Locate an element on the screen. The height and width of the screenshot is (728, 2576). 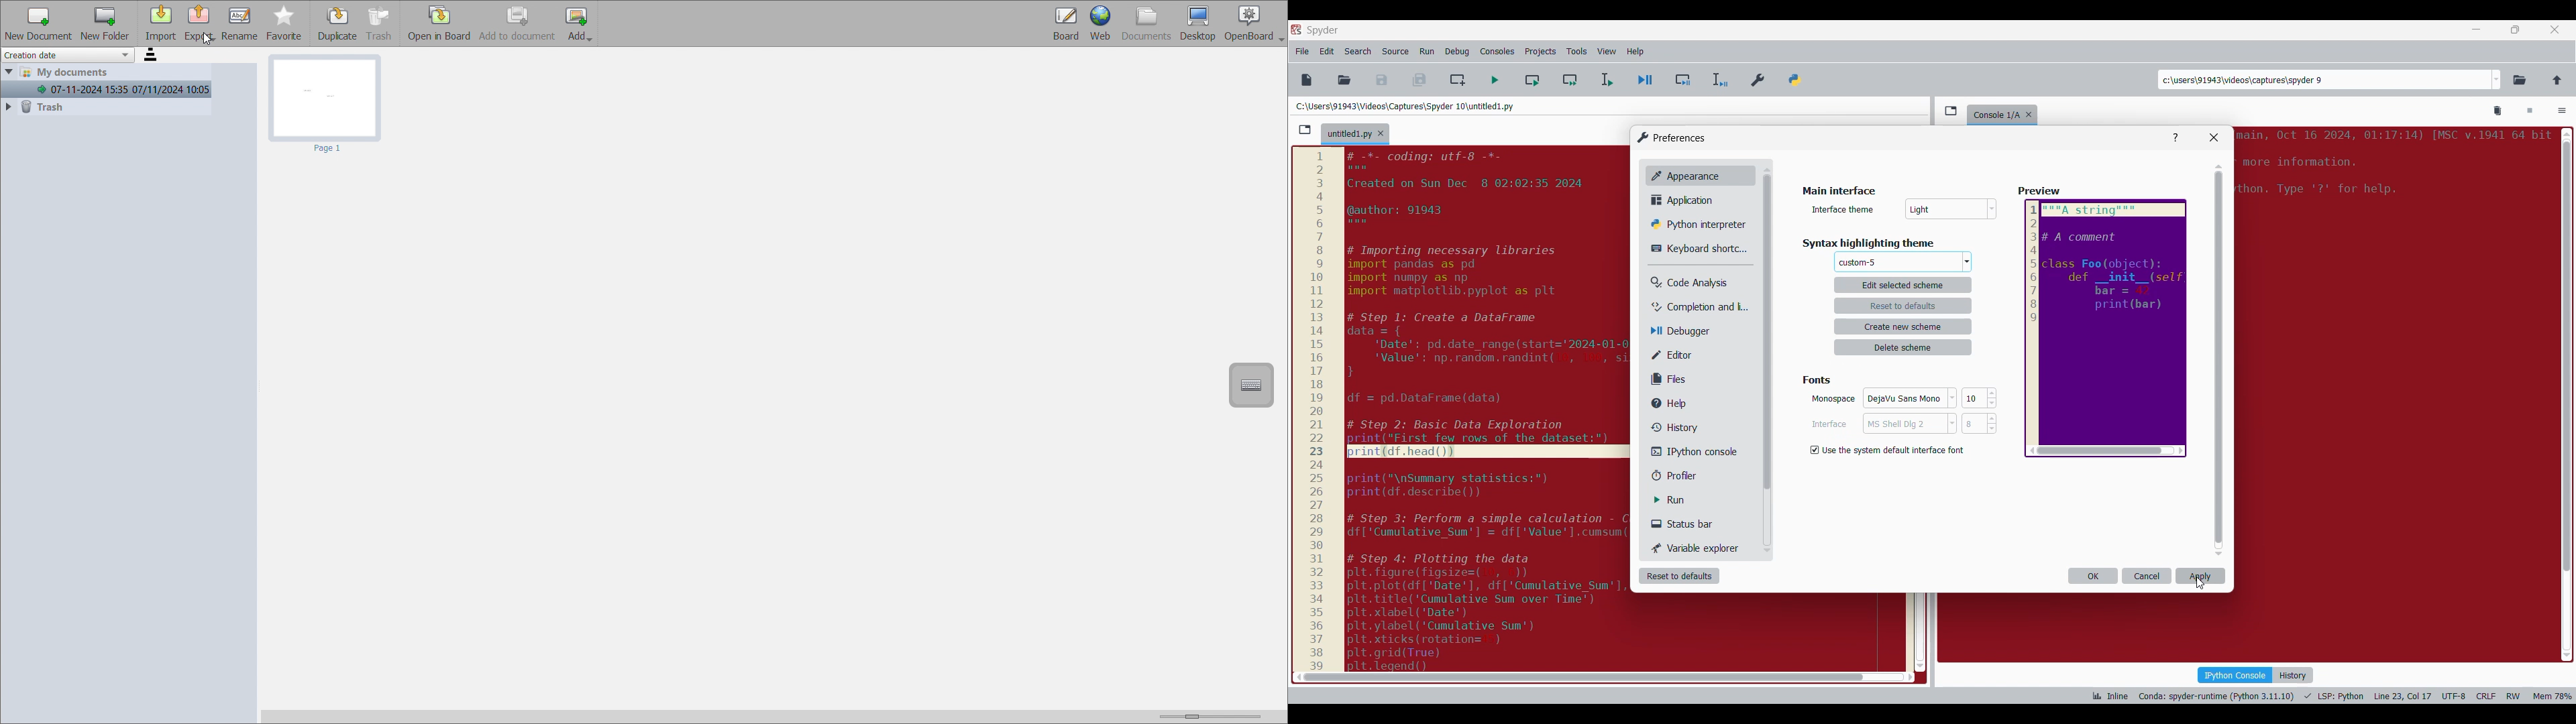
Vertical slide bar is located at coordinates (2219, 360).